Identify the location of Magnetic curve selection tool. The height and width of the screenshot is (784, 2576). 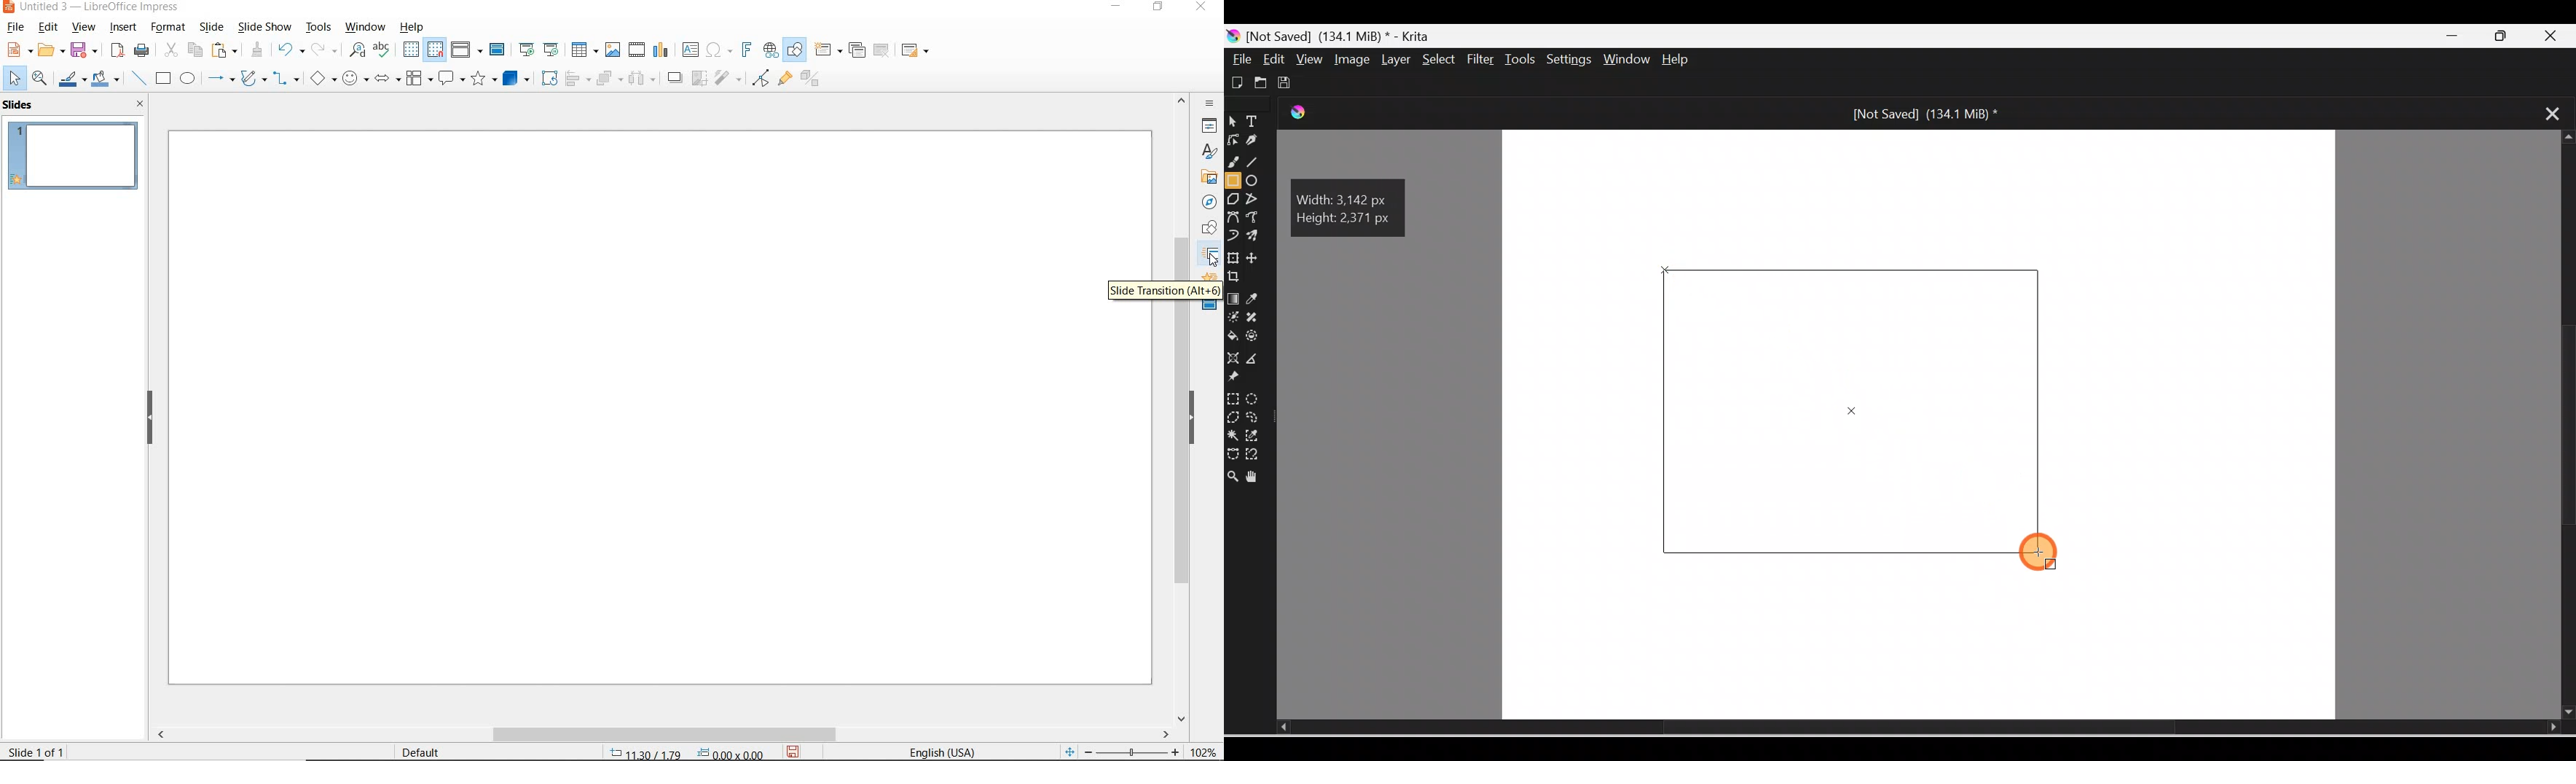
(1256, 455).